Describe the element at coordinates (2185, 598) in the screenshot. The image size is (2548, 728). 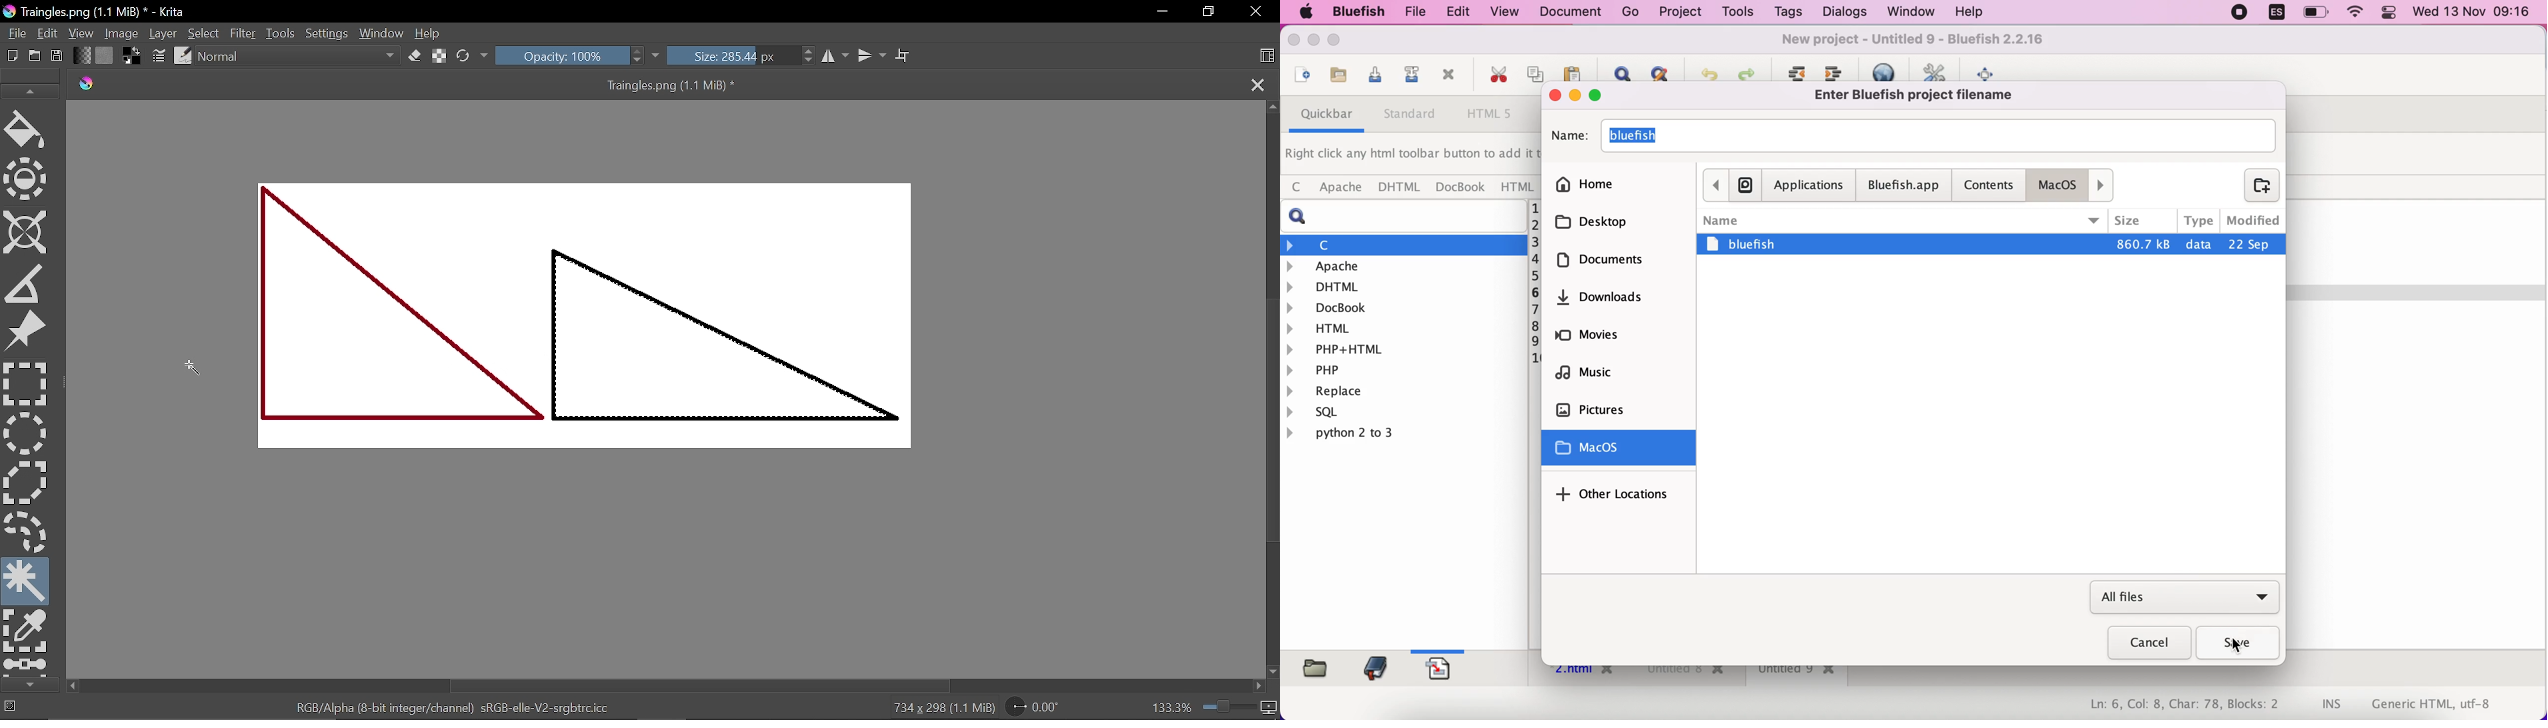
I see `all files` at that location.